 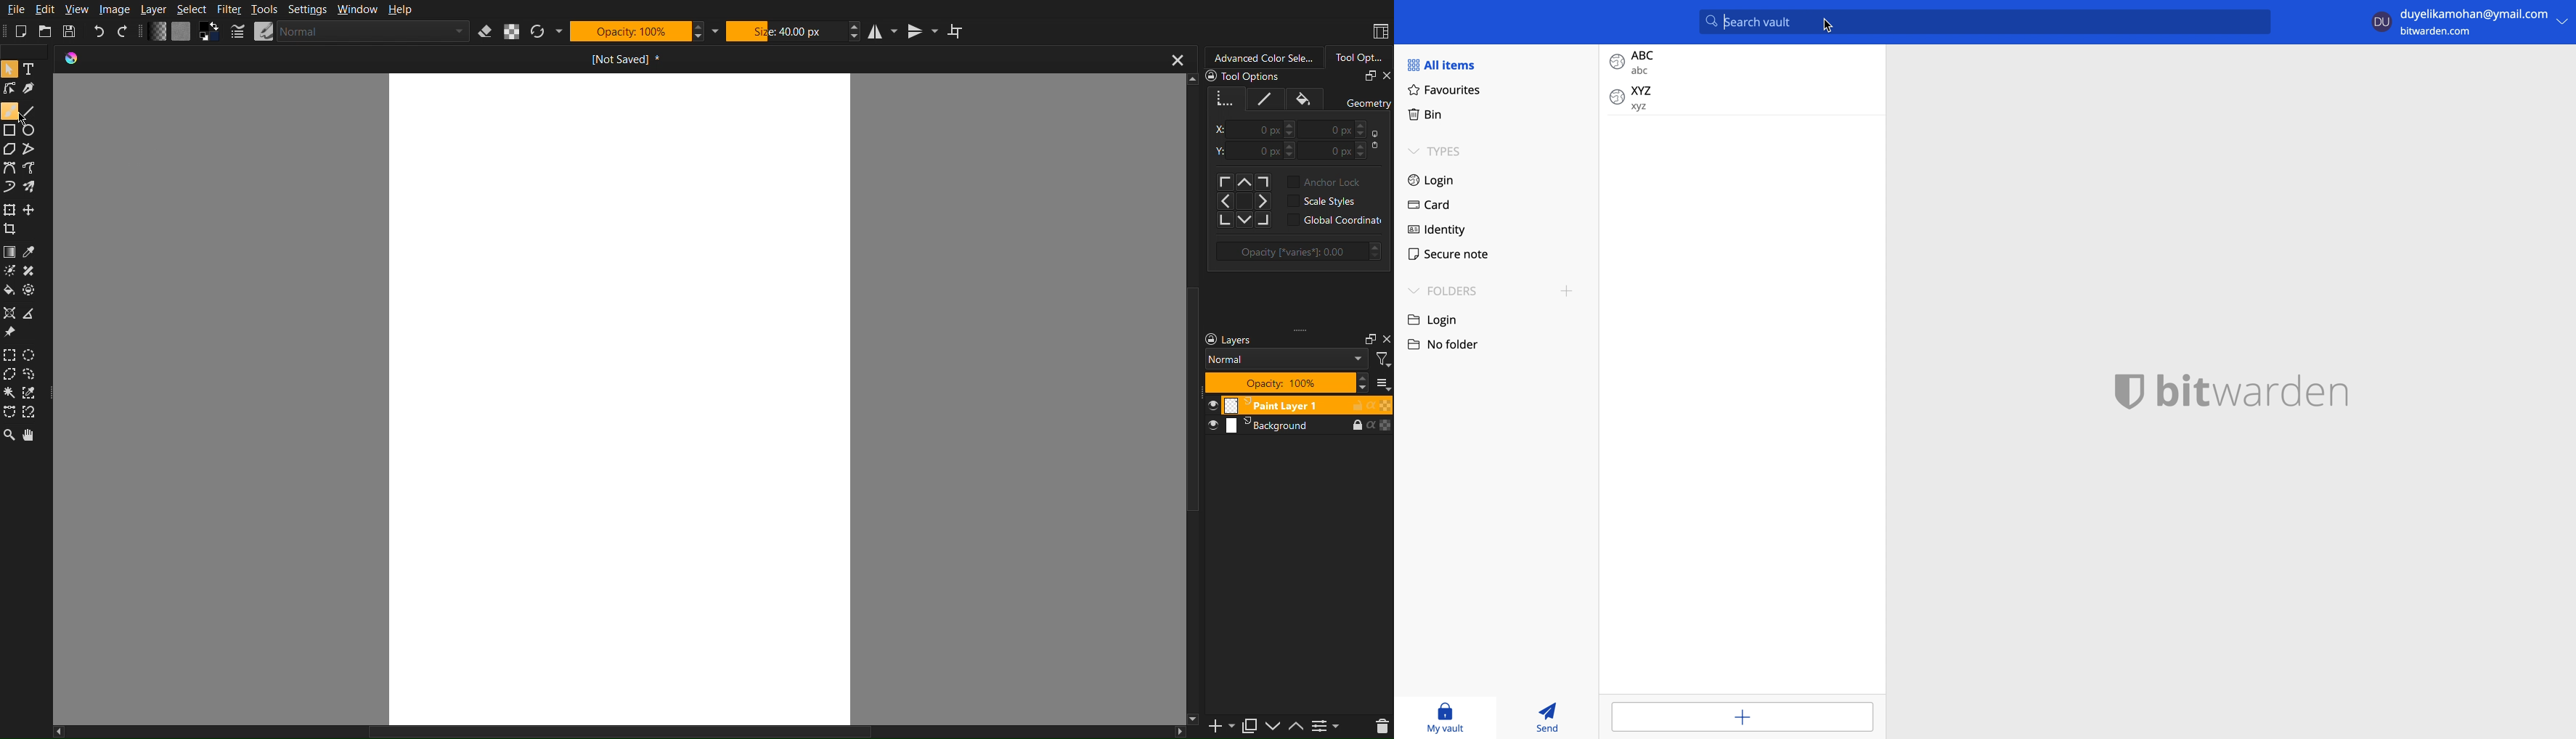 I want to click on Close, so click(x=1385, y=76).